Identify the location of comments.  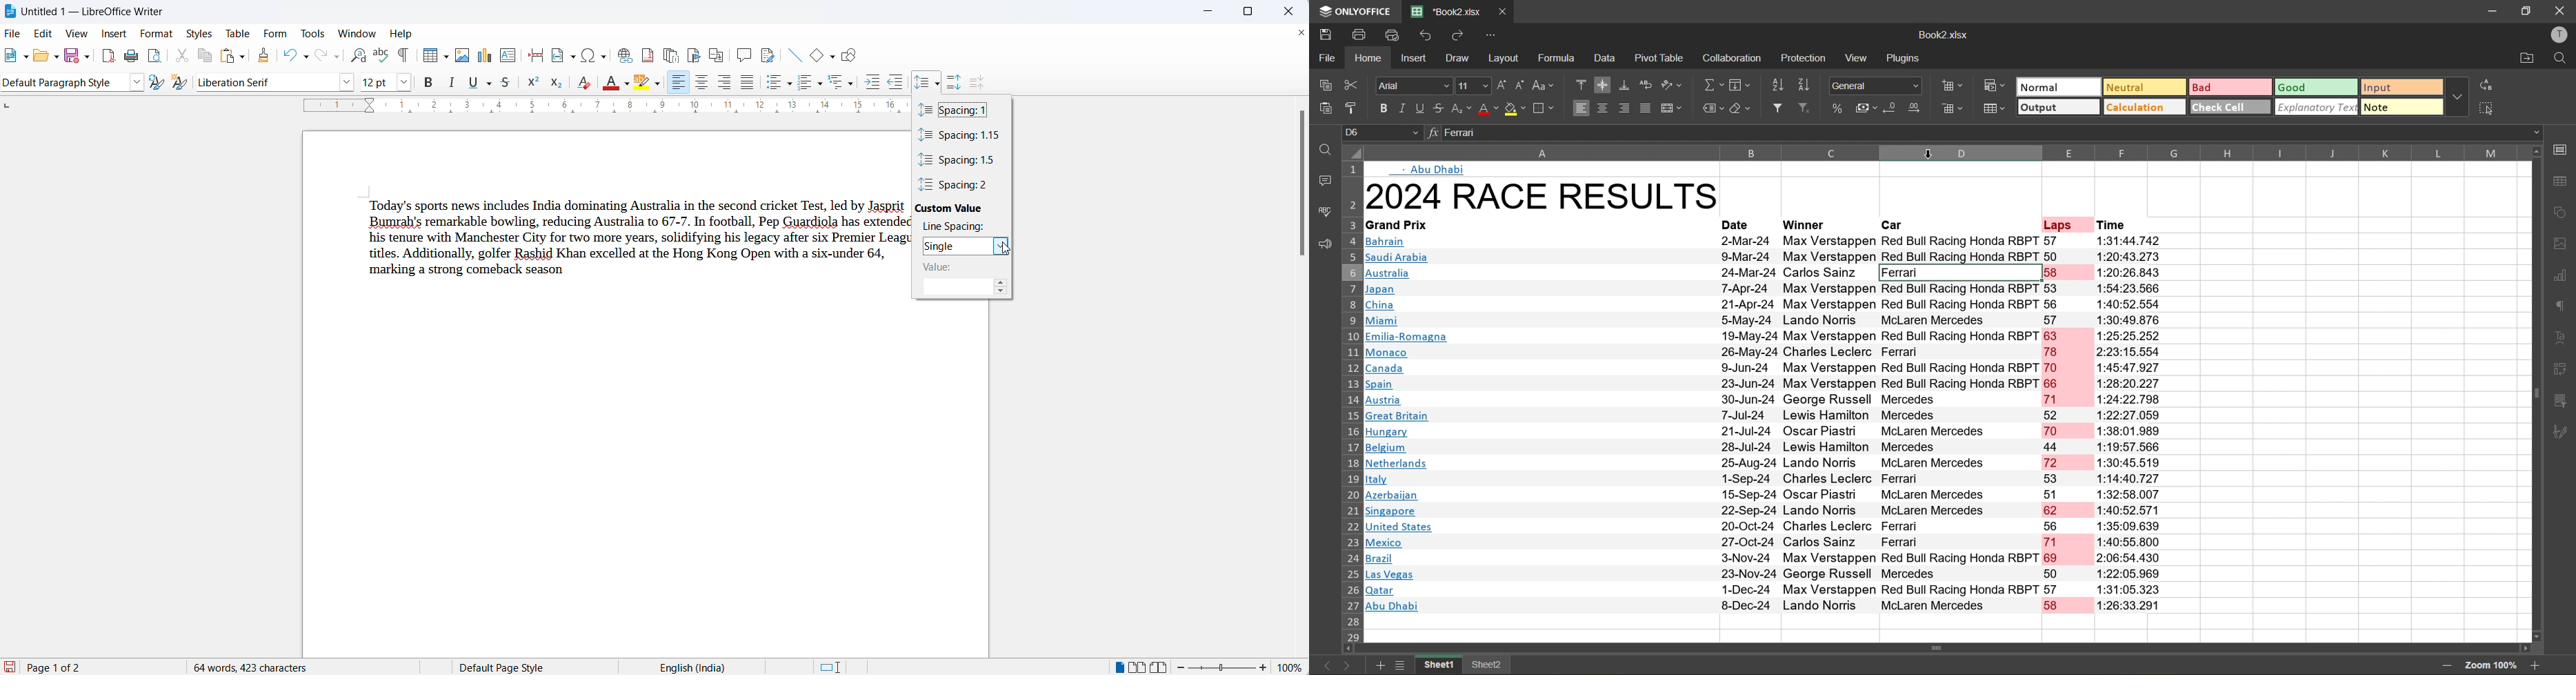
(1322, 183).